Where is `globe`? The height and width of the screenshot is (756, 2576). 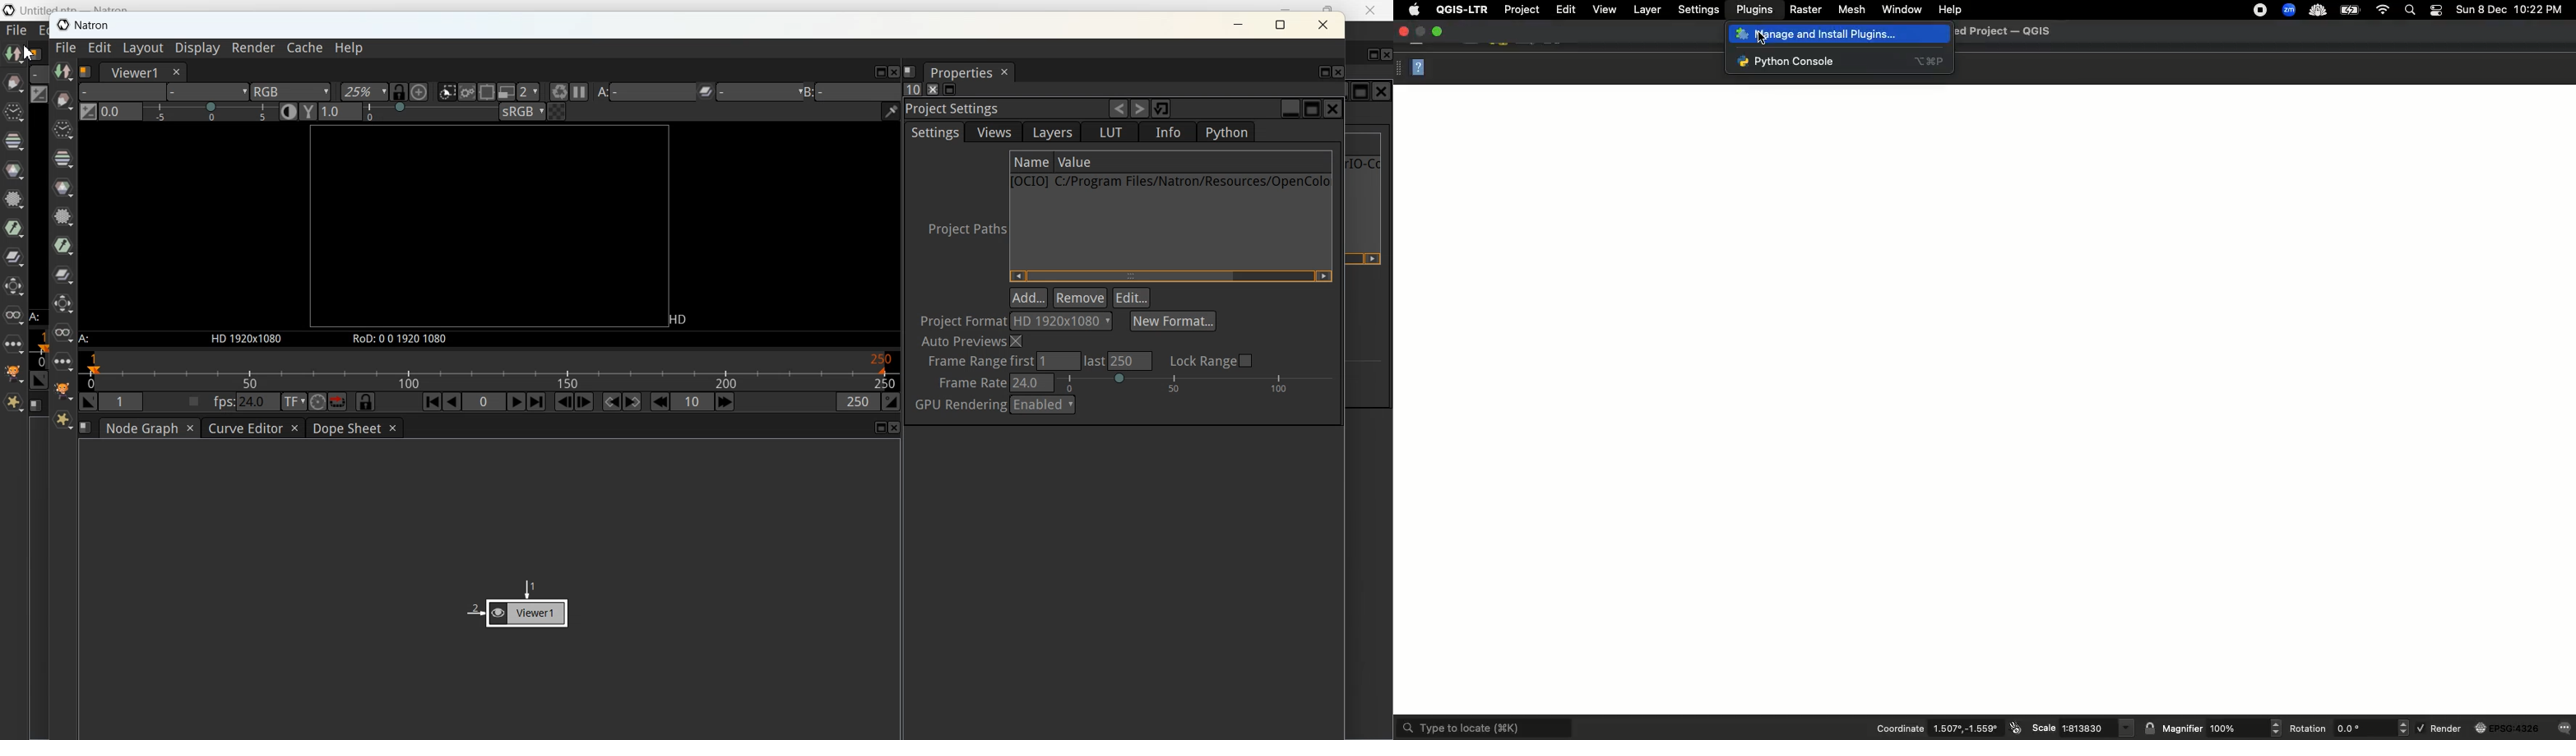
globe is located at coordinates (2509, 728).